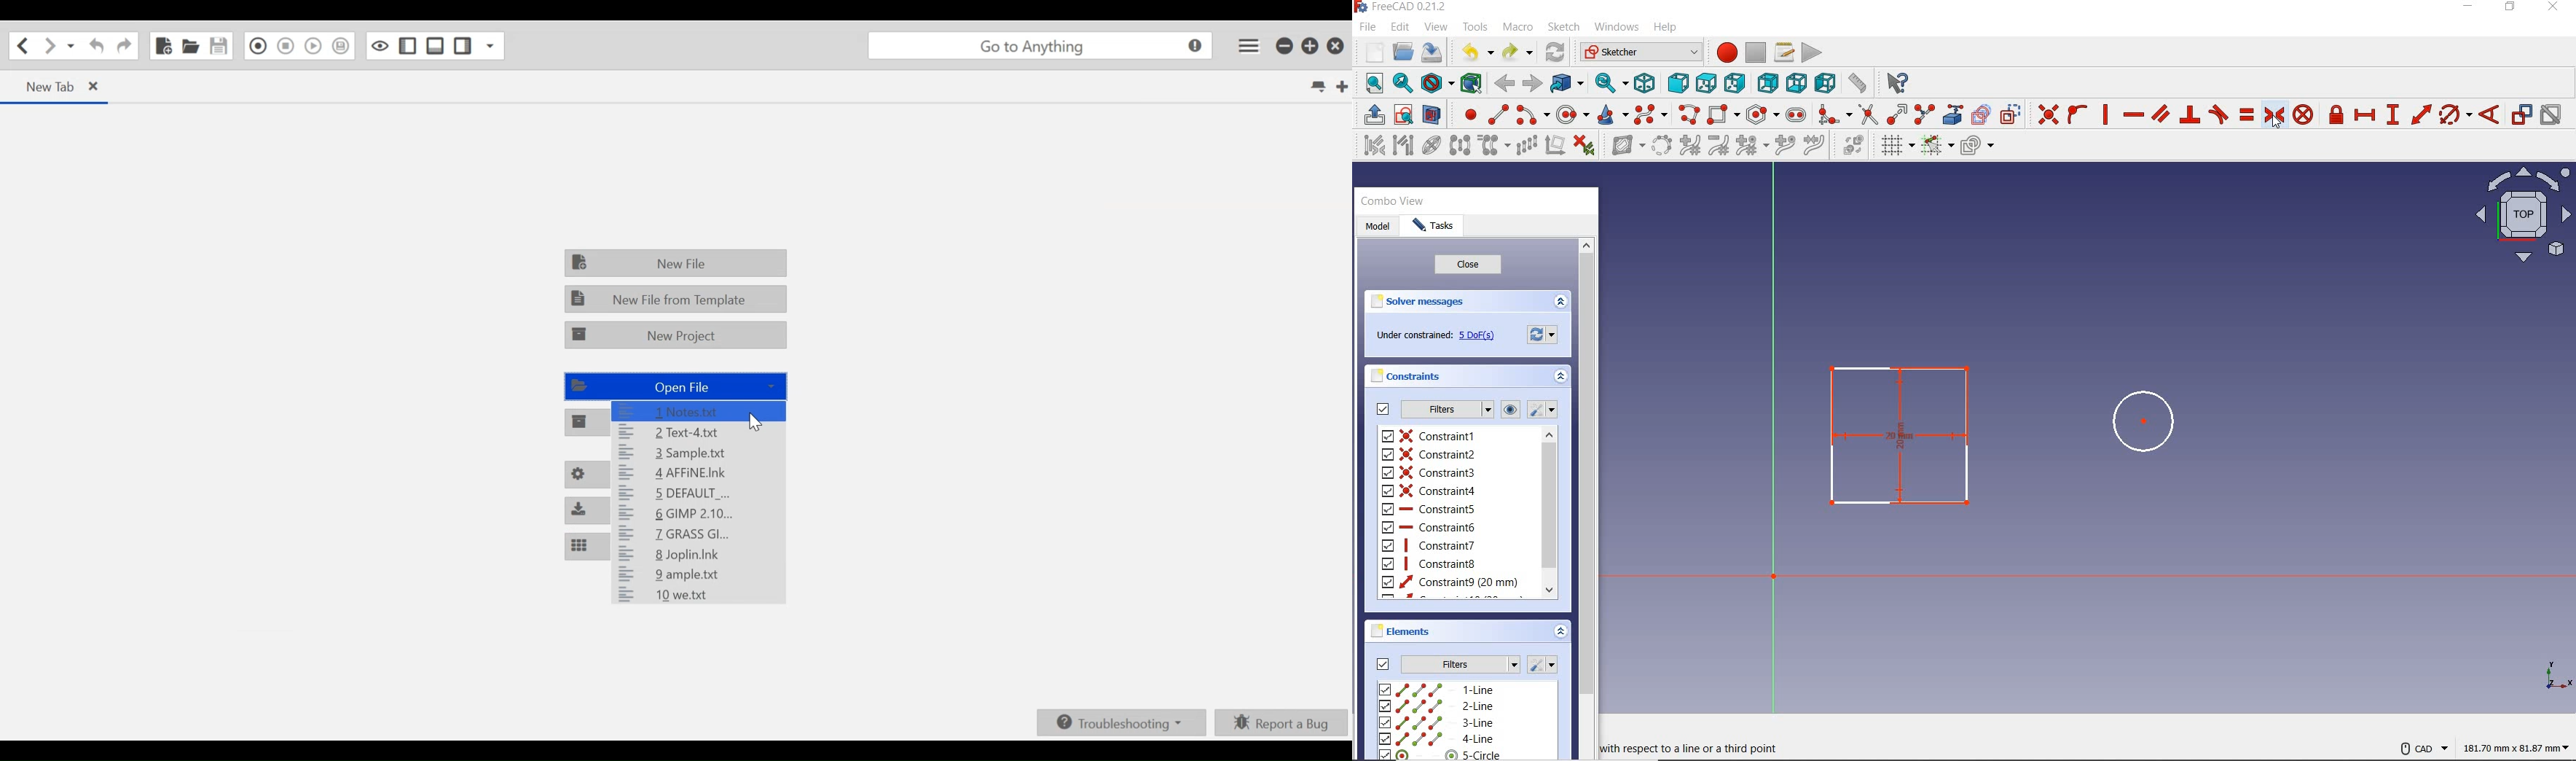 The height and width of the screenshot is (784, 2576). Describe the element at coordinates (2471, 7) in the screenshot. I see `minimize` at that location.